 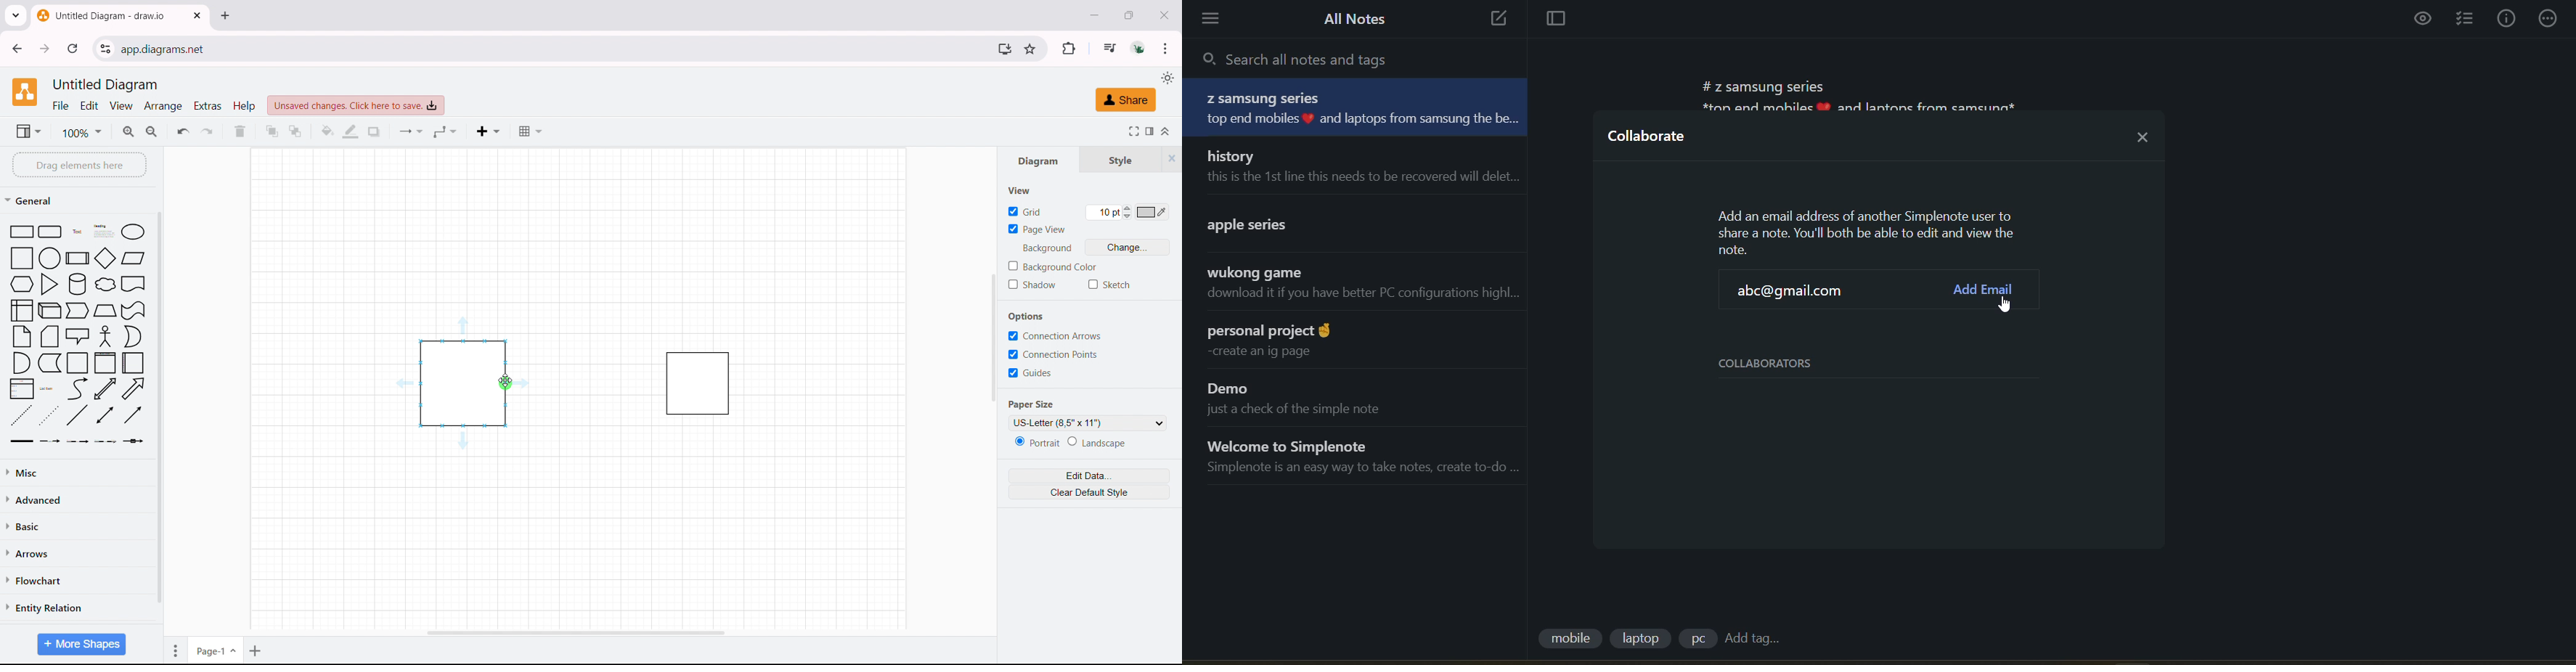 What do you see at coordinates (2424, 20) in the screenshot?
I see `preview` at bounding box center [2424, 20].